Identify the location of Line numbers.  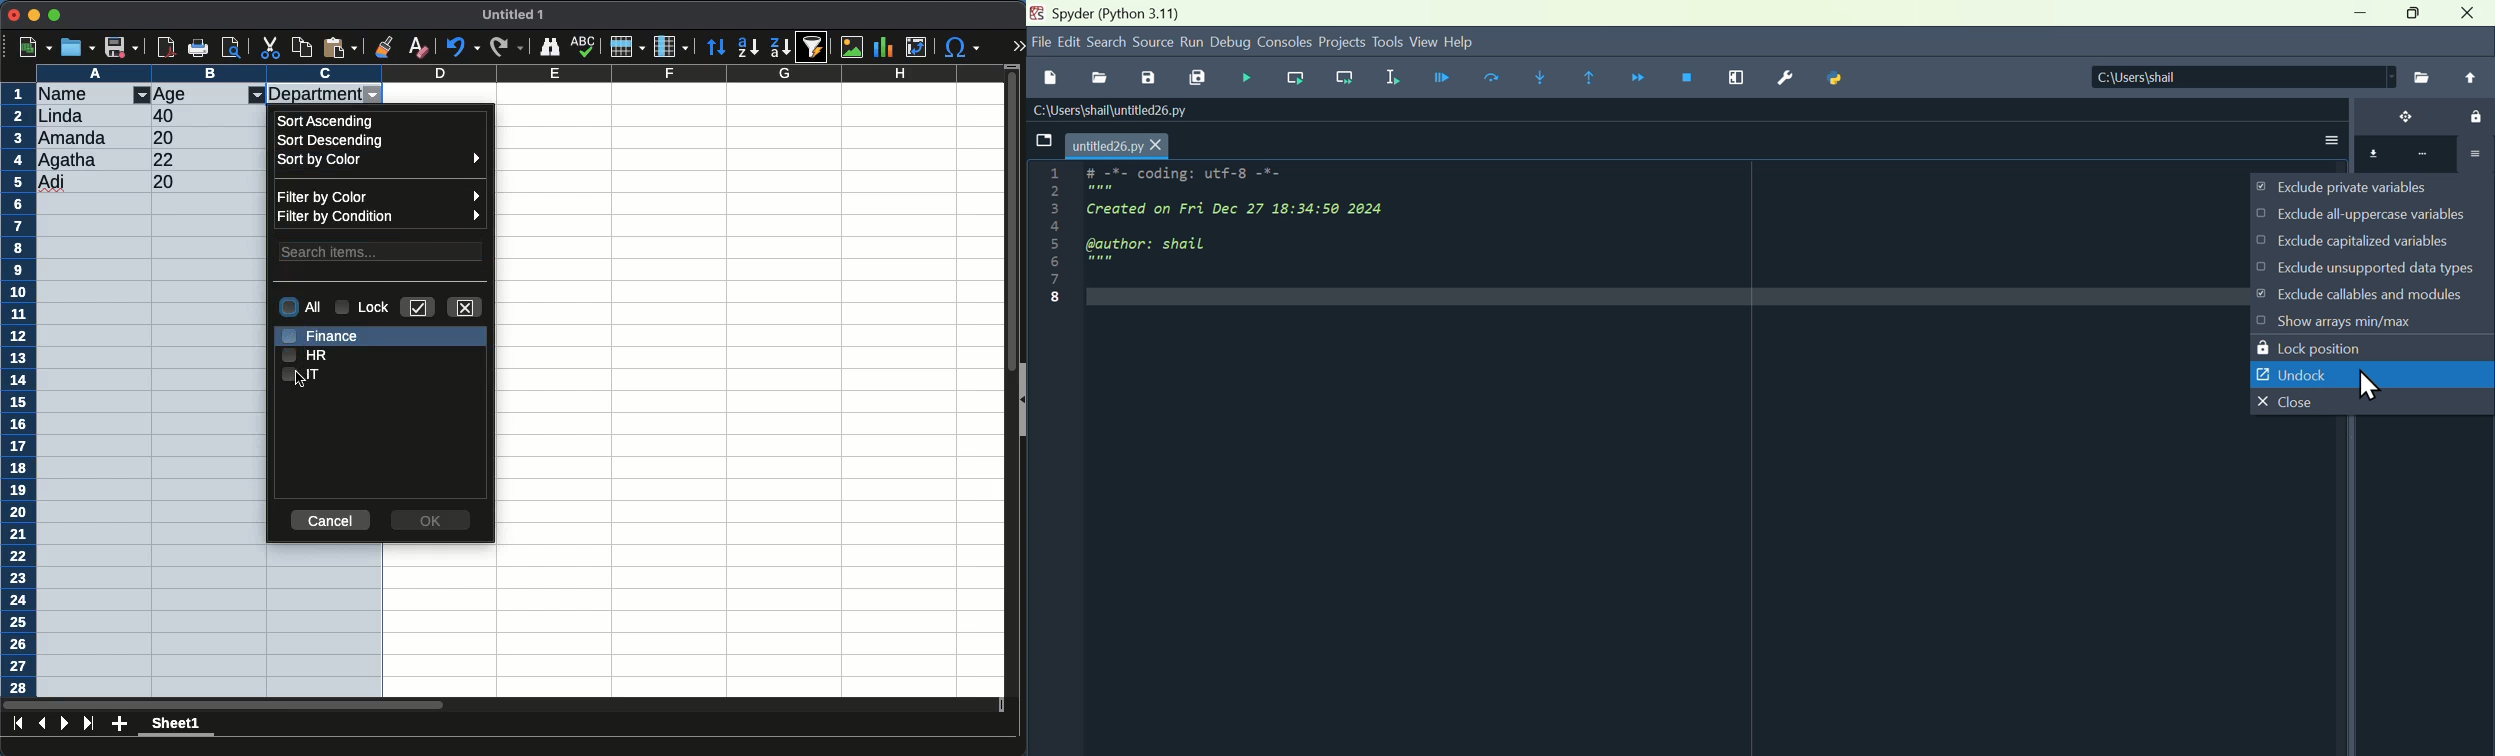
(1045, 243).